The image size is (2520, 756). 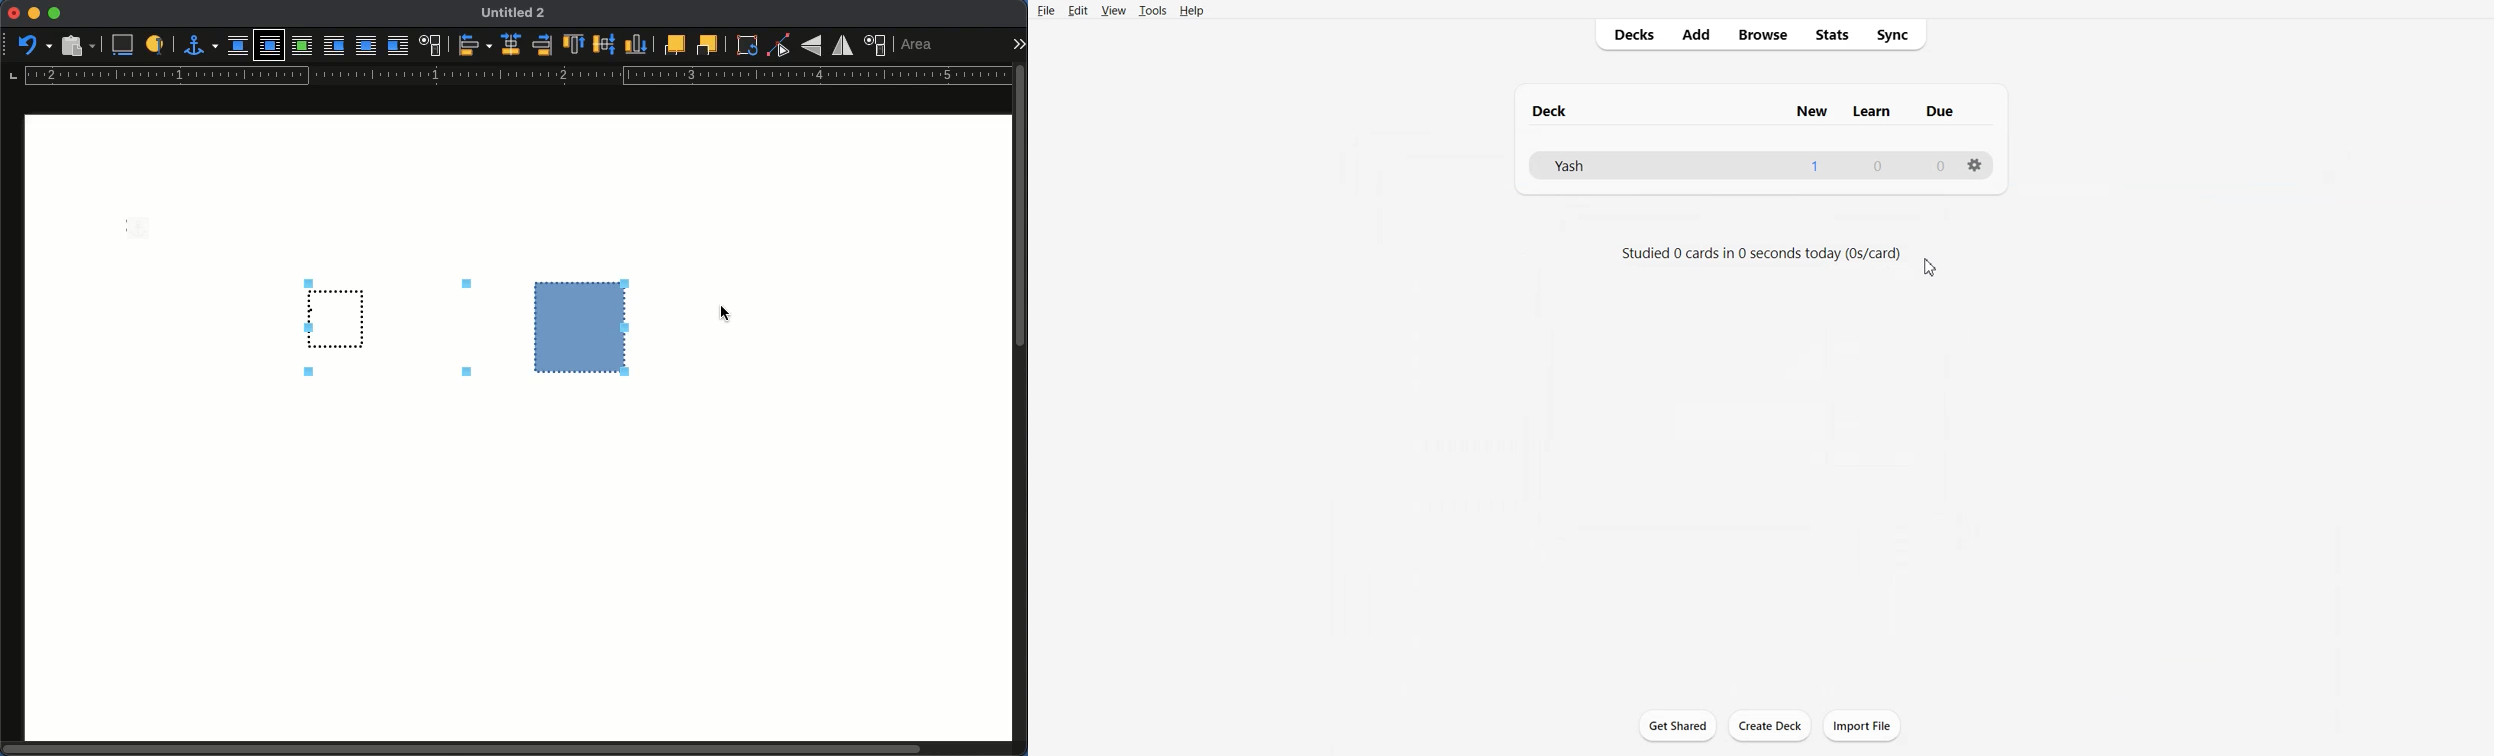 What do you see at coordinates (518, 75) in the screenshot?
I see `guide` at bounding box center [518, 75].